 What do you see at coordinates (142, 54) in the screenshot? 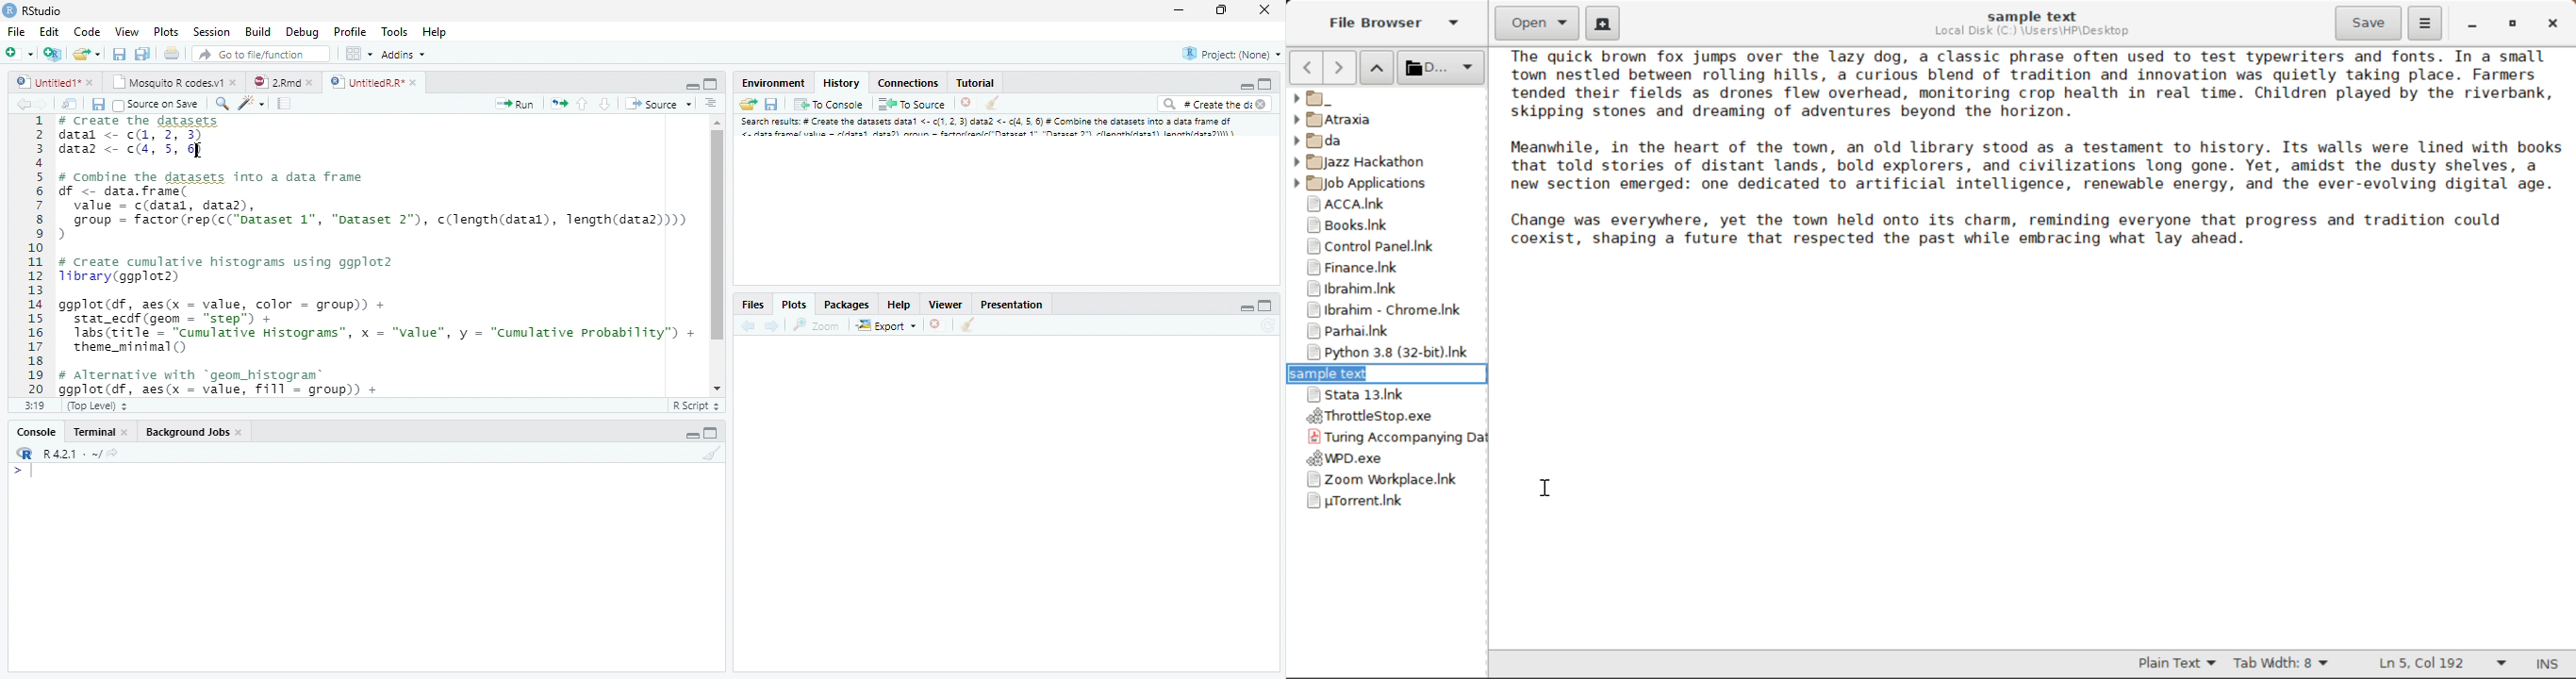
I see `Save all` at bounding box center [142, 54].